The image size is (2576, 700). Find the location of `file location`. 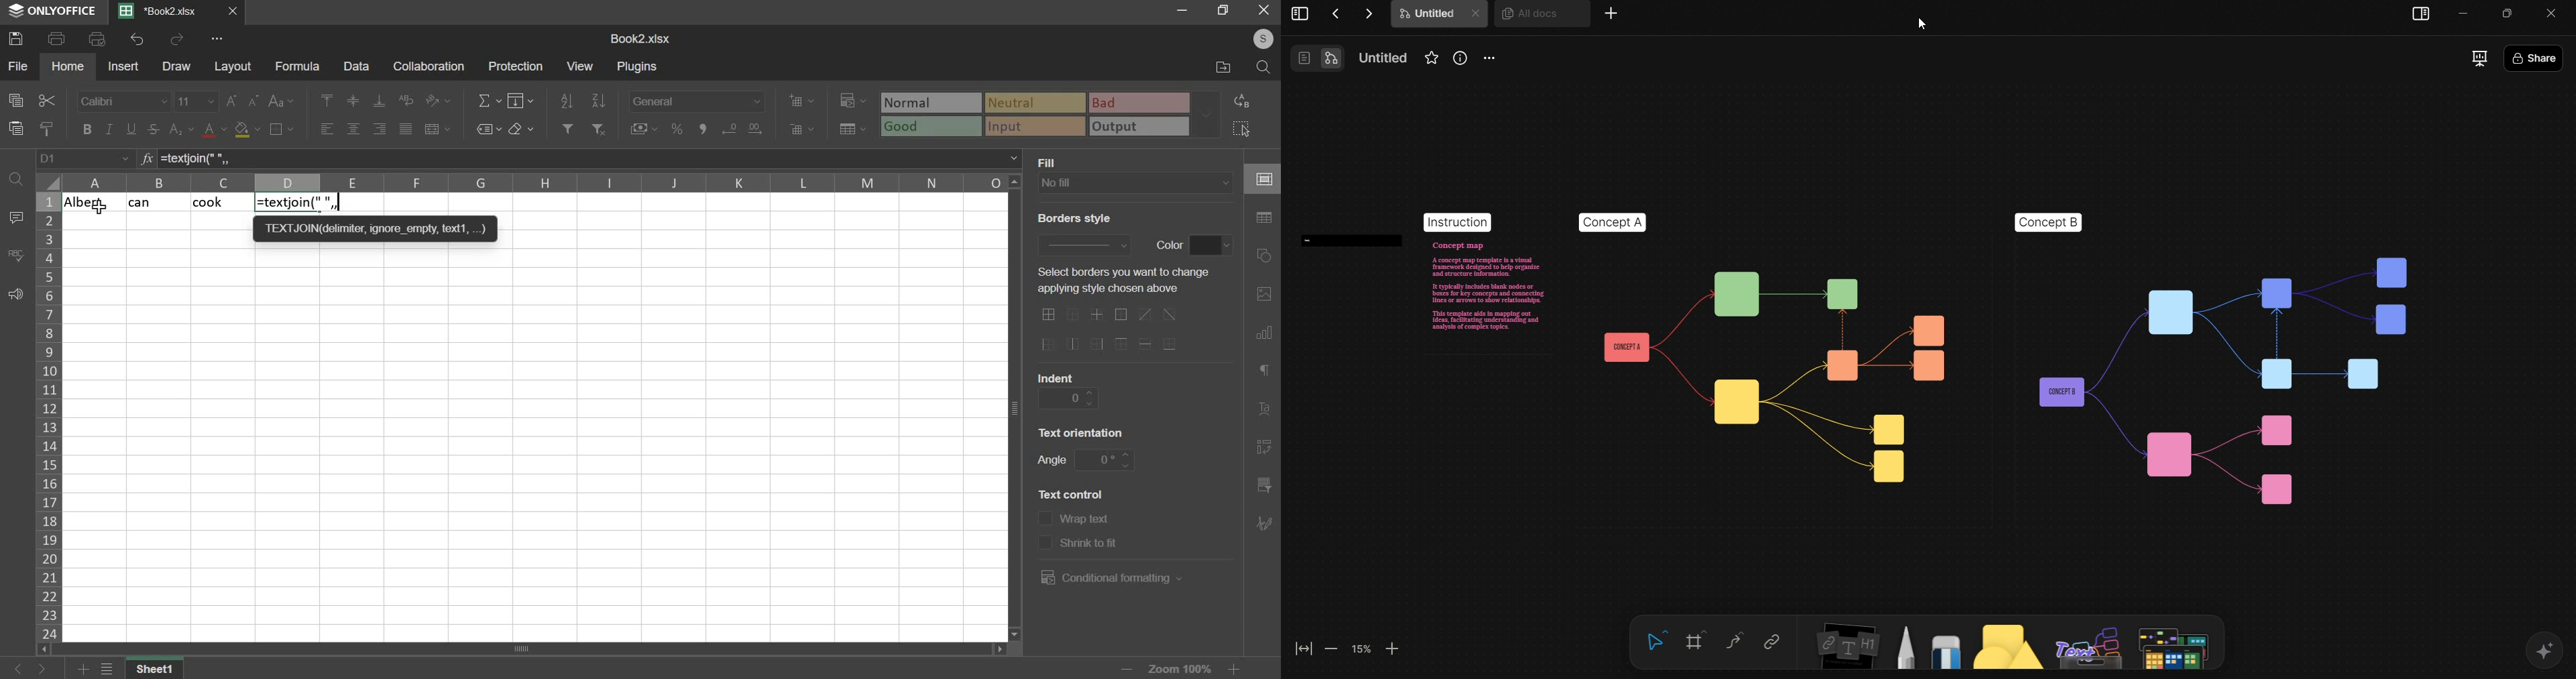

file location is located at coordinates (1221, 68).